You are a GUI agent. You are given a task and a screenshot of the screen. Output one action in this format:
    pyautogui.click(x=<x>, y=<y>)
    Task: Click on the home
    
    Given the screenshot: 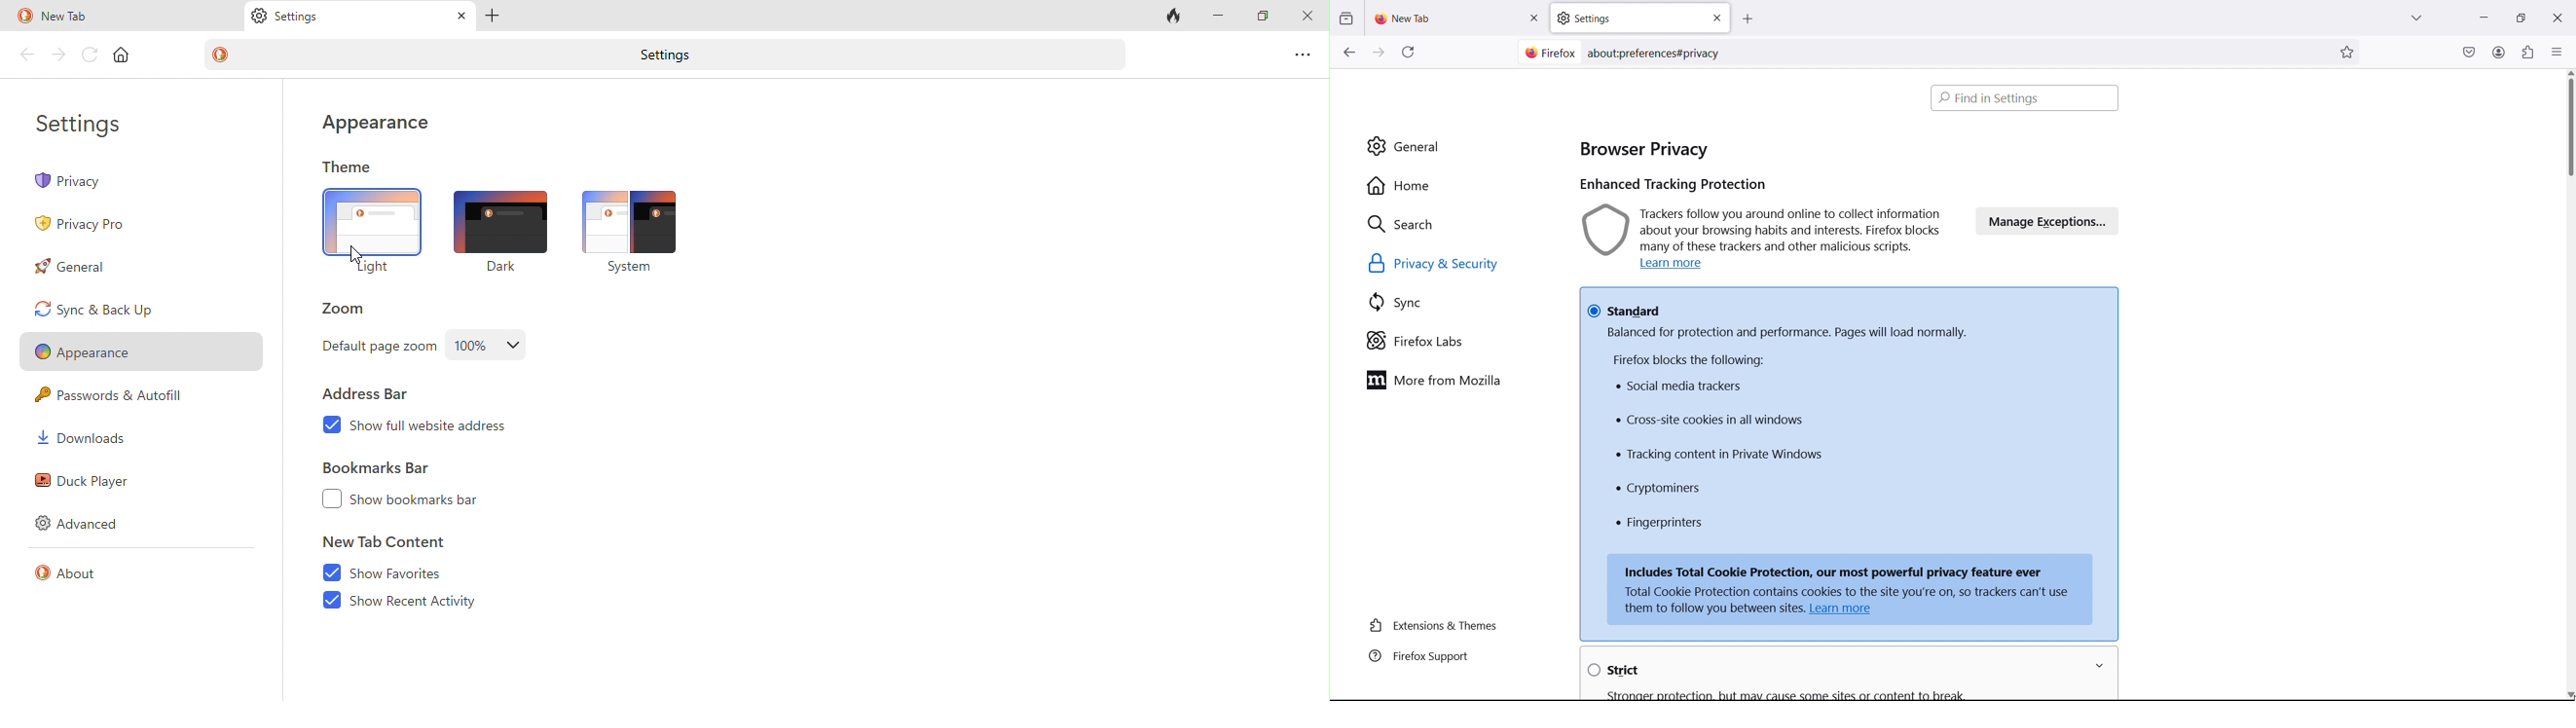 What is the action you would take?
    pyautogui.click(x=1453, y=186)
    